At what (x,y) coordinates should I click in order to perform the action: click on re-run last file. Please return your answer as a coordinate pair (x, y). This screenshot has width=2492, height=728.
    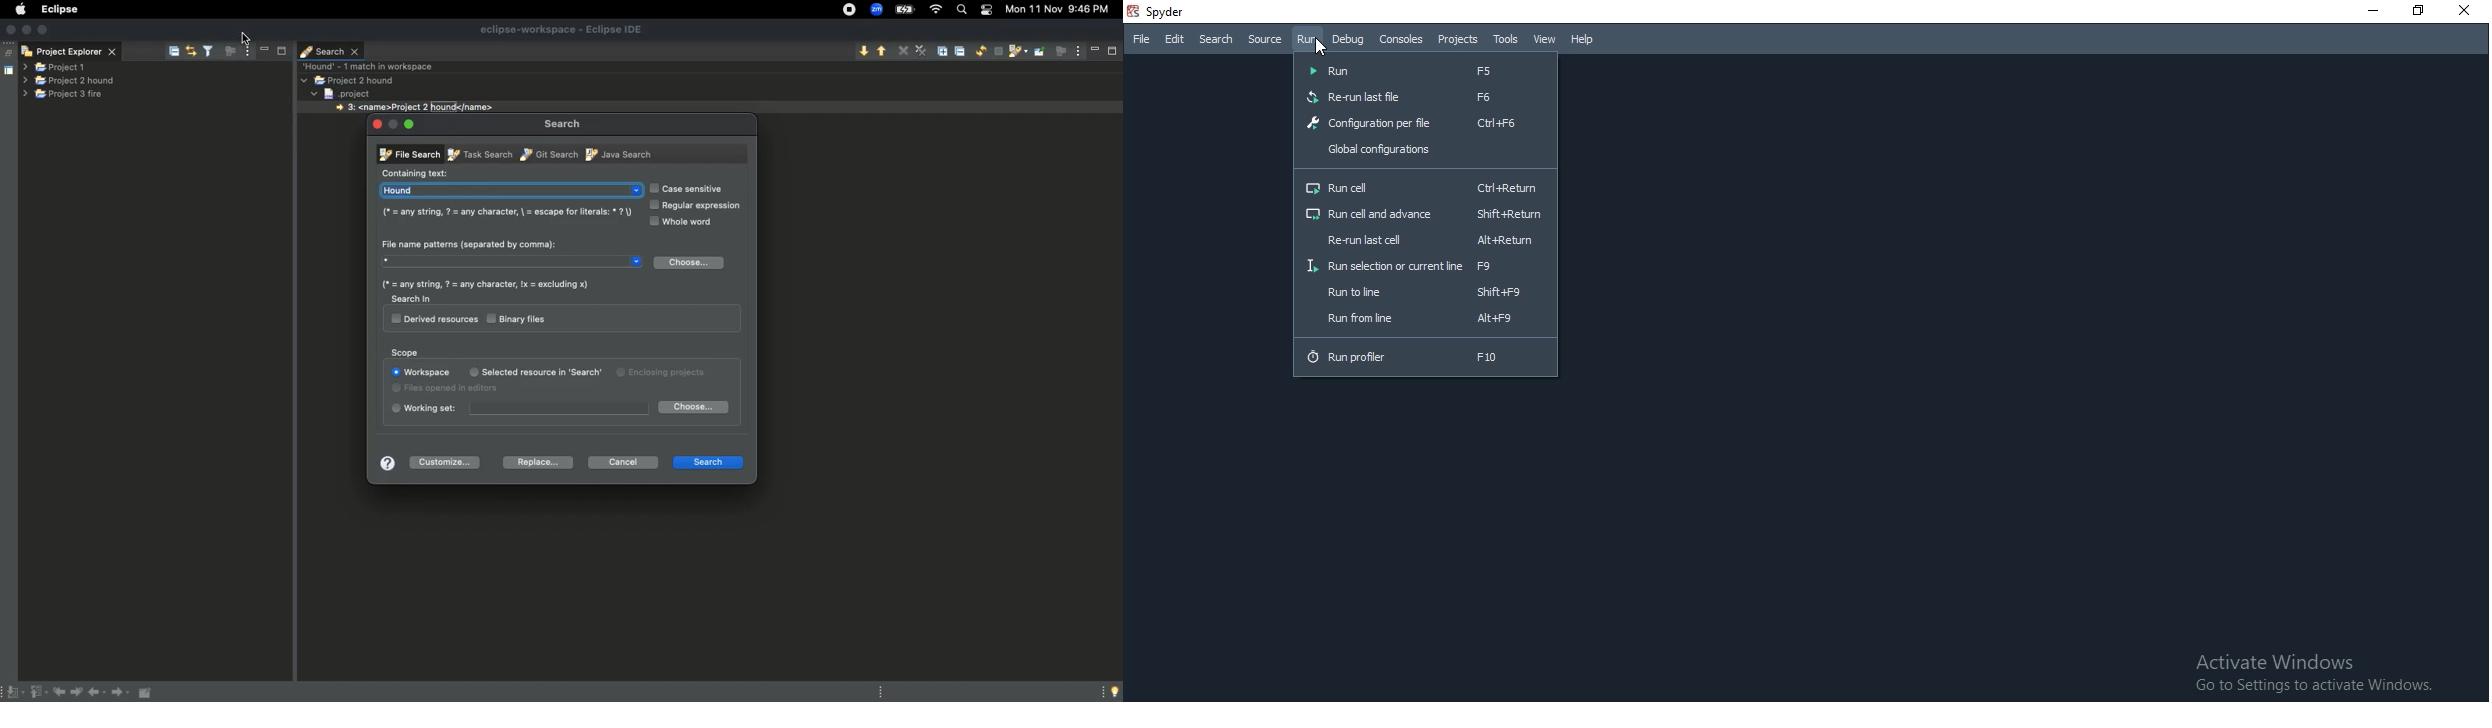
    Looking at the image, I should click on (1426, 97).